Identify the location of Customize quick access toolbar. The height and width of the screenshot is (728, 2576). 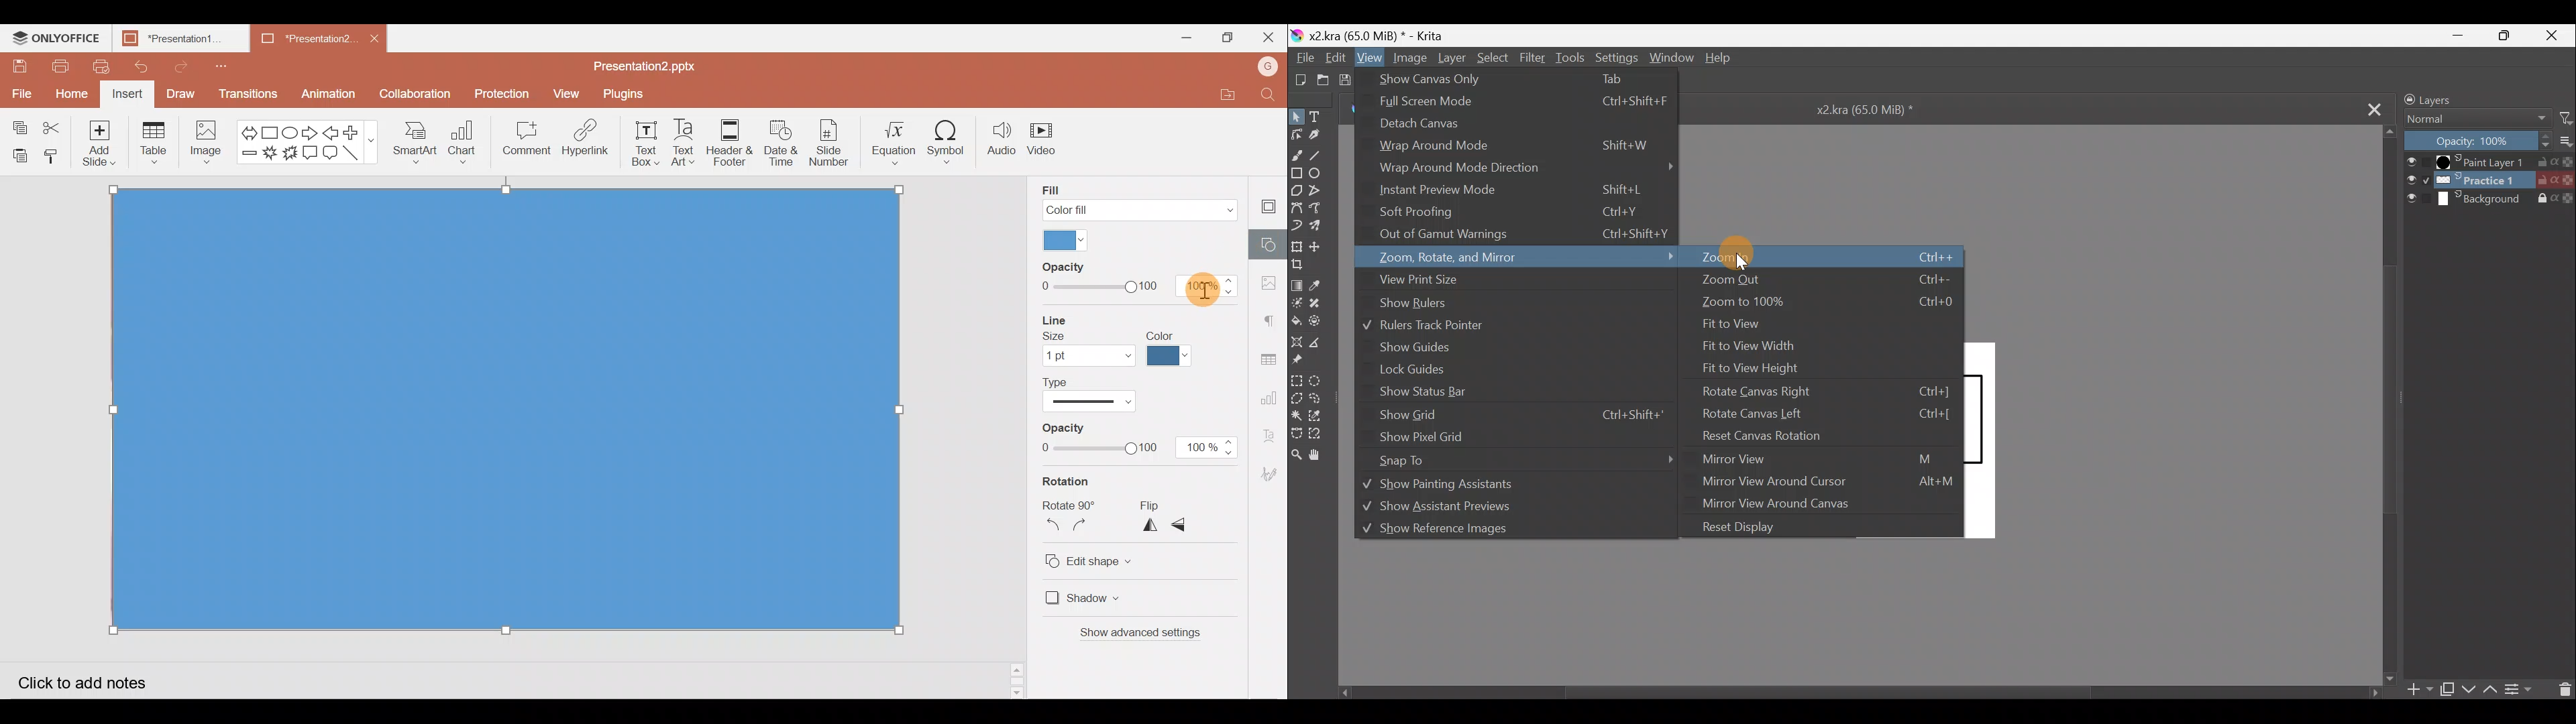
(217, 64).